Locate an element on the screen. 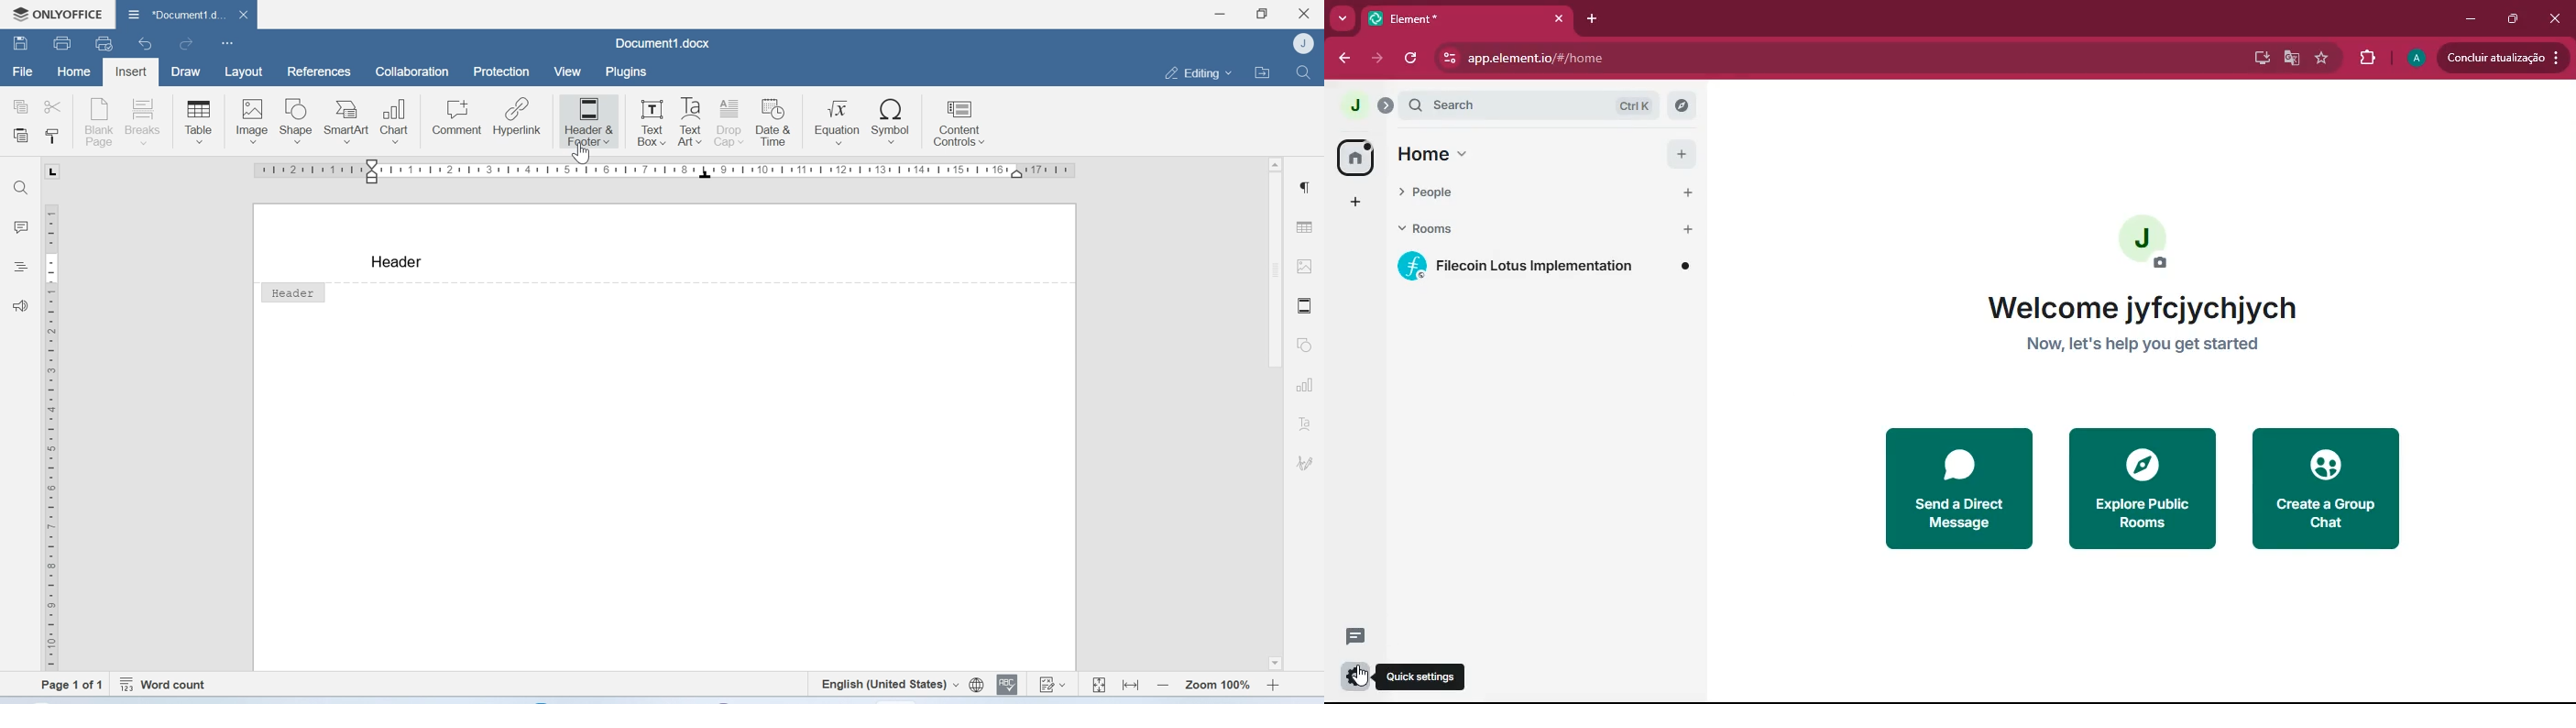  Home is located at coordinates (75, 73).